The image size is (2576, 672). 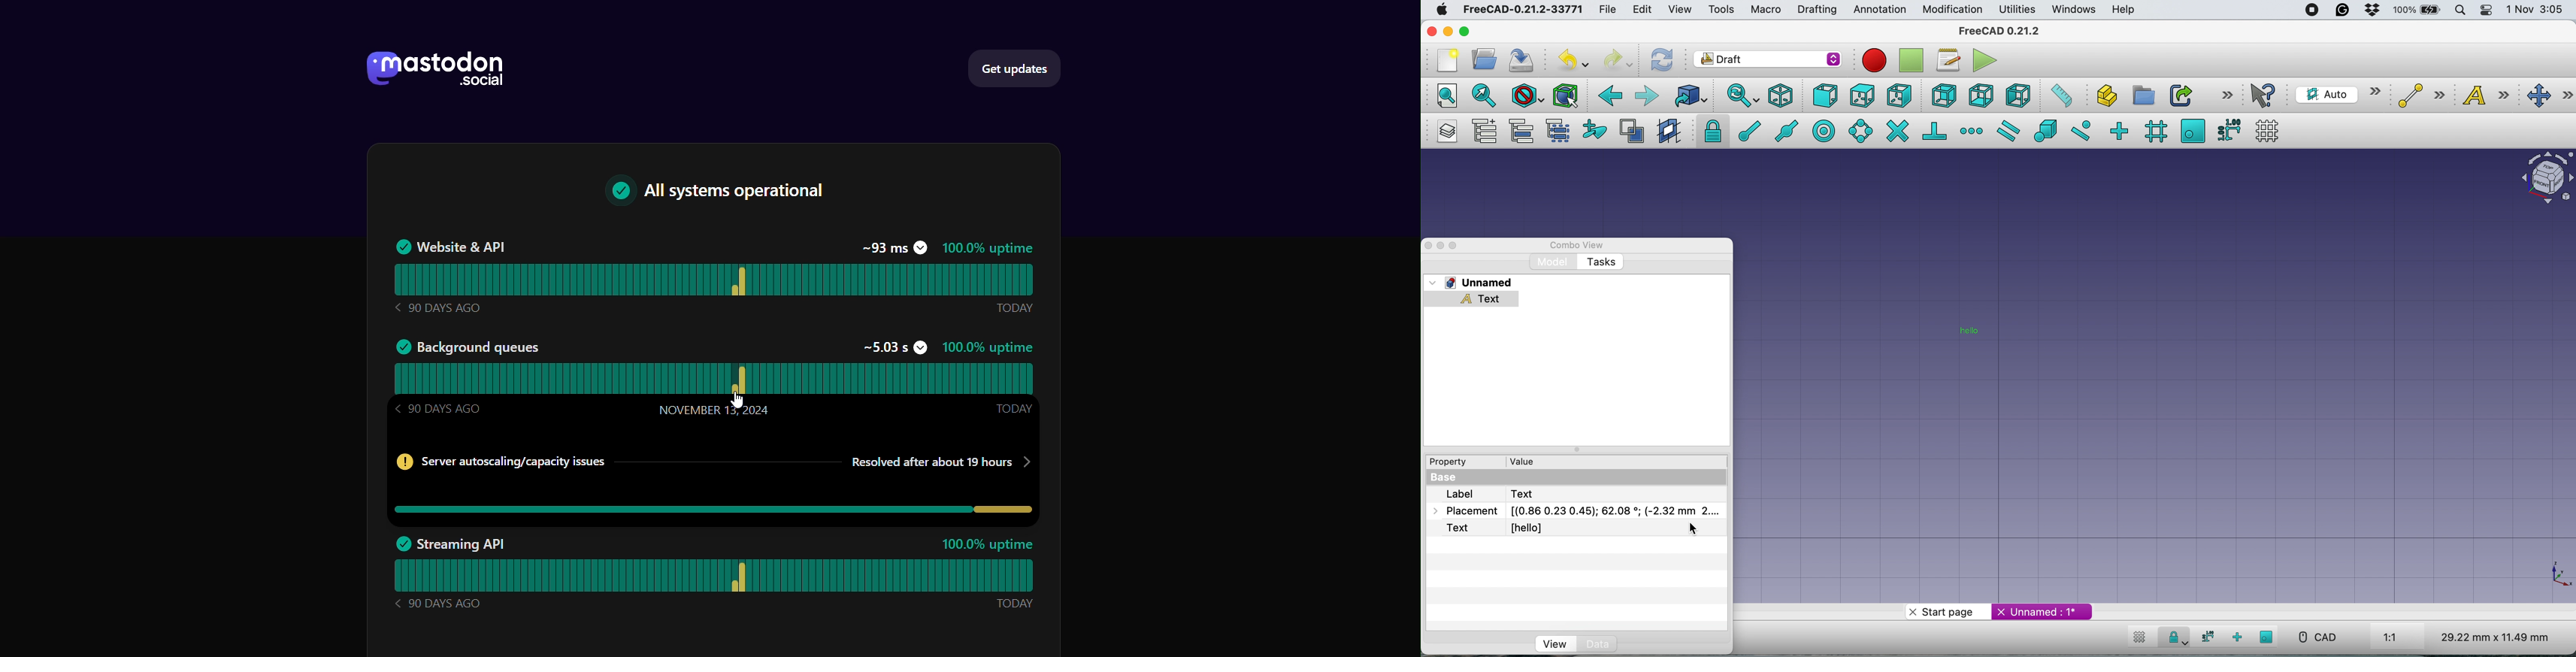 I want to click on move to group, so click(x=1520, y=130).